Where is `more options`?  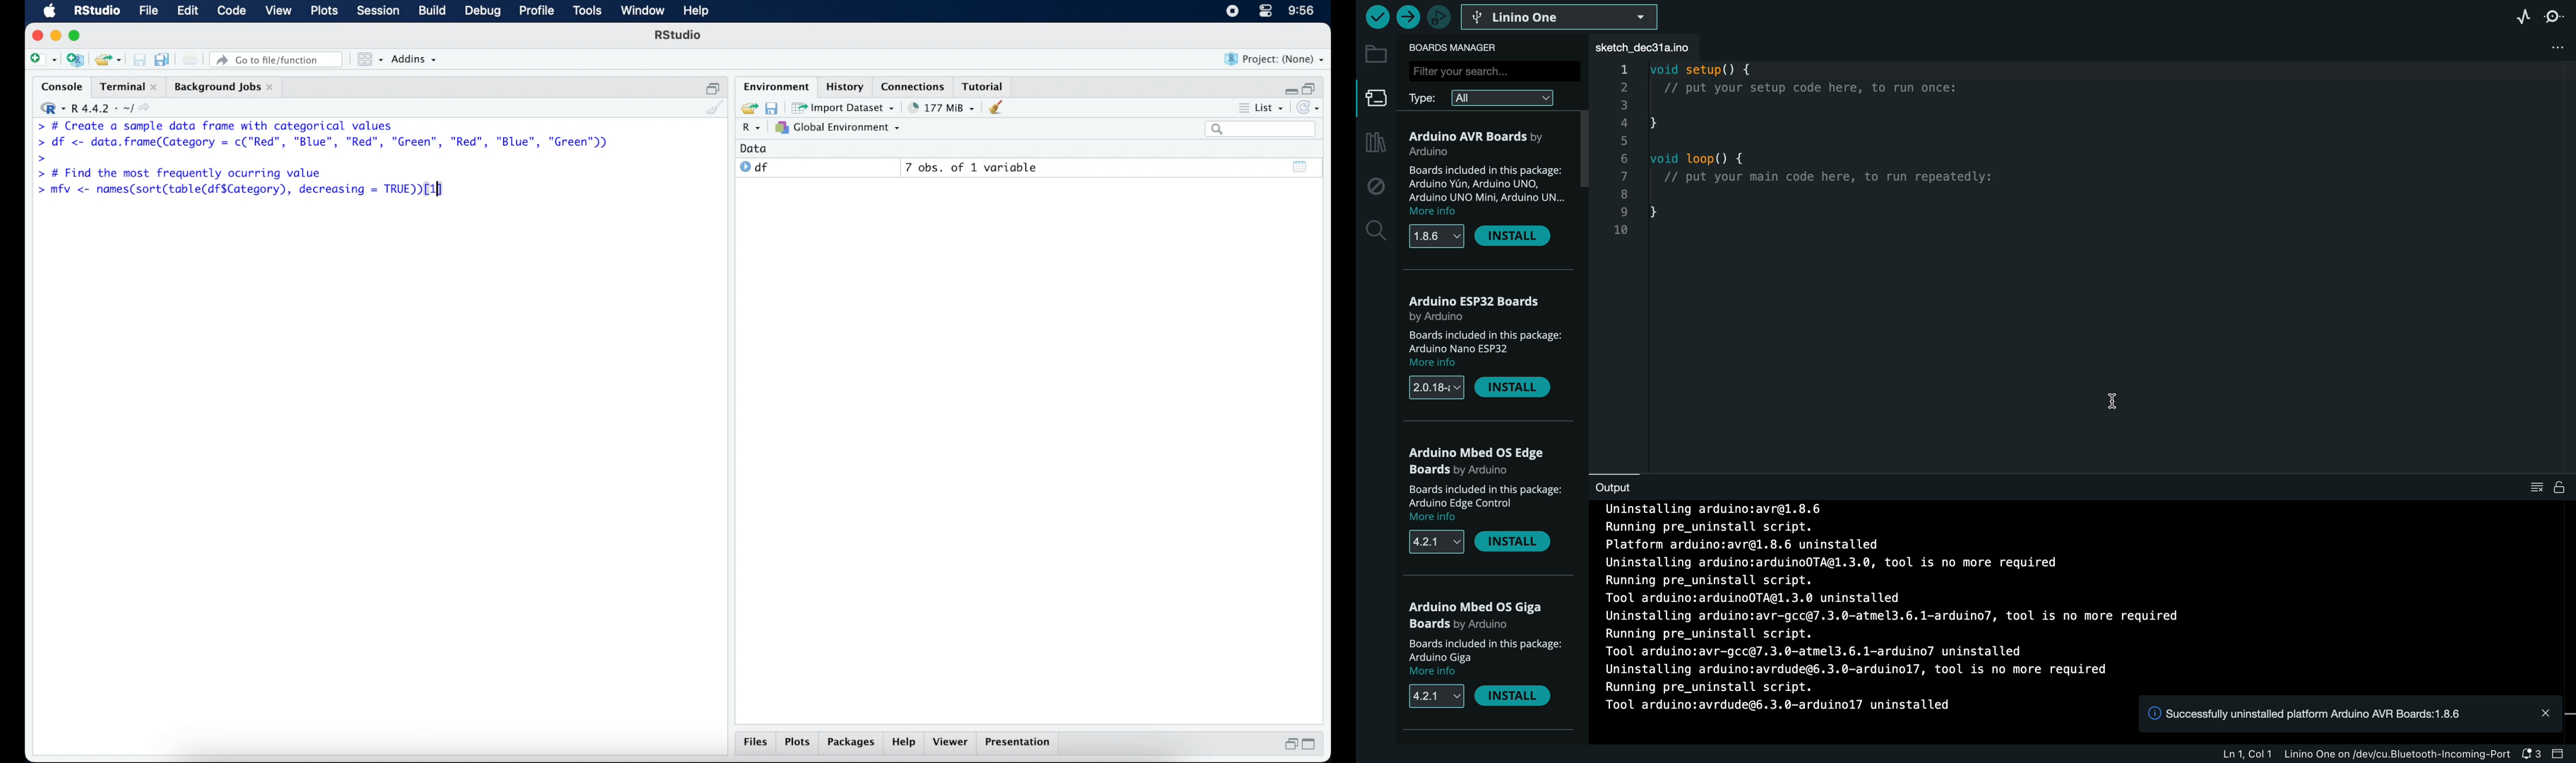 more options is located at coordinates (1241, 107).